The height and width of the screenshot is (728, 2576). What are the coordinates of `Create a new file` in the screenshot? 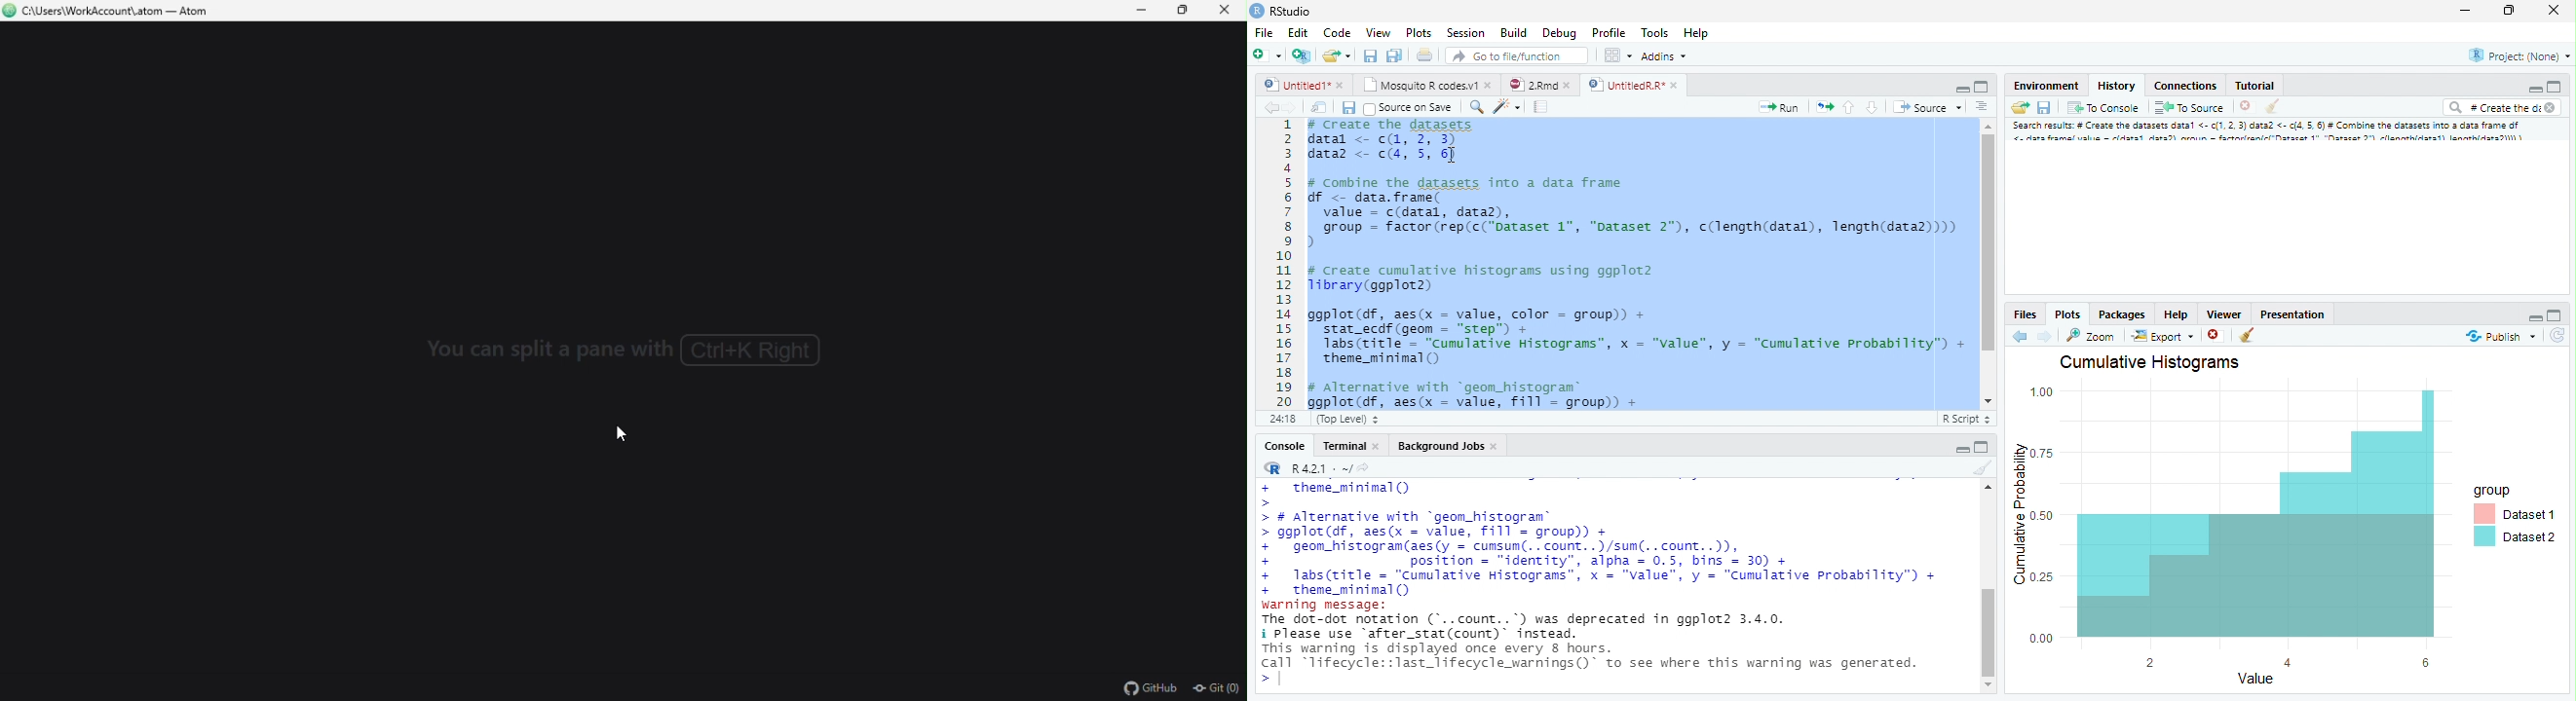 It's located at (1339, 55).